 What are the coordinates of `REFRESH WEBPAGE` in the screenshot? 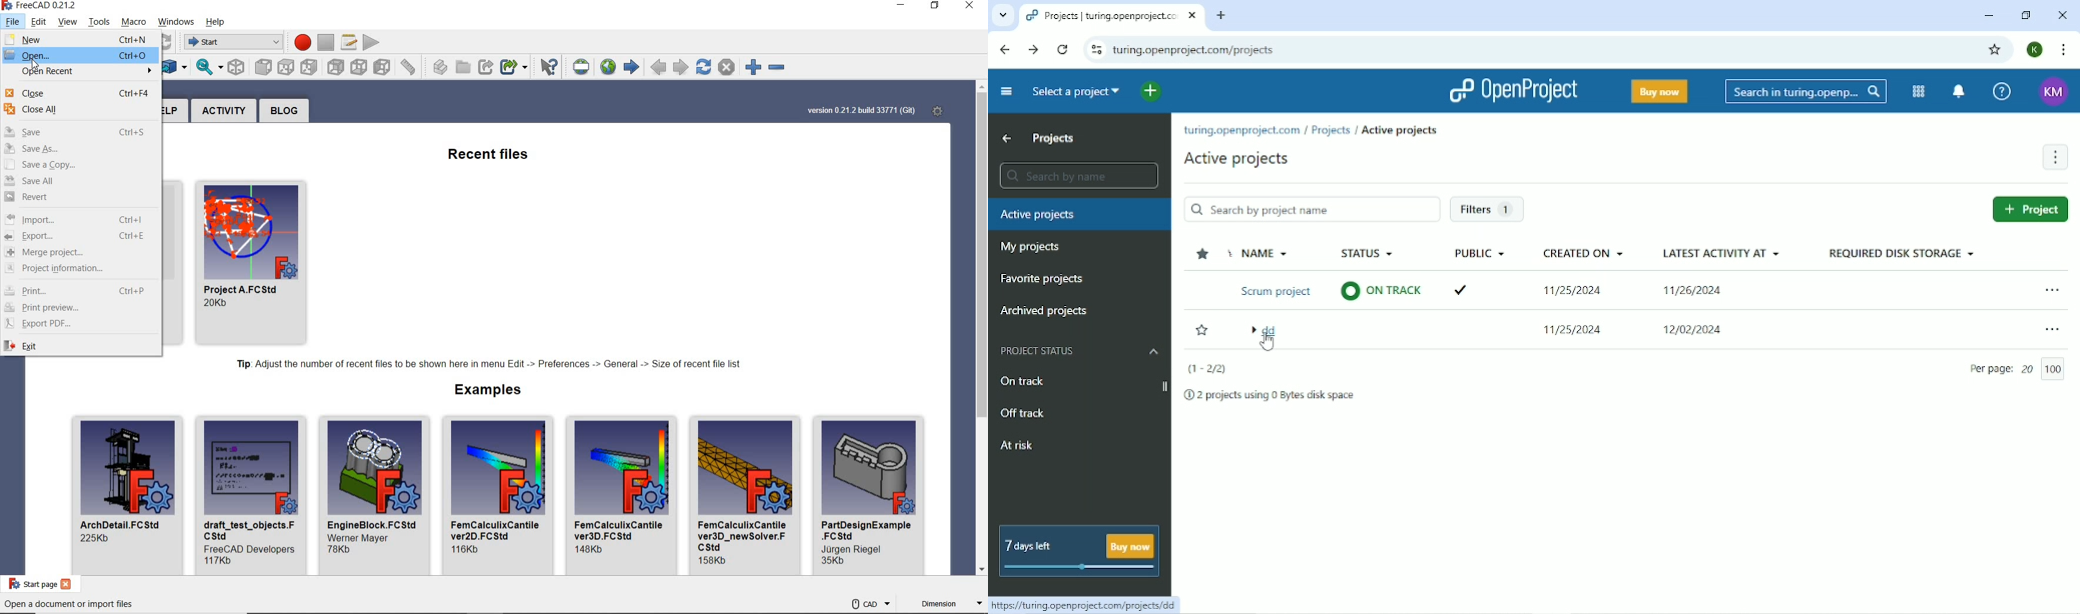 It's located at (703, 66).